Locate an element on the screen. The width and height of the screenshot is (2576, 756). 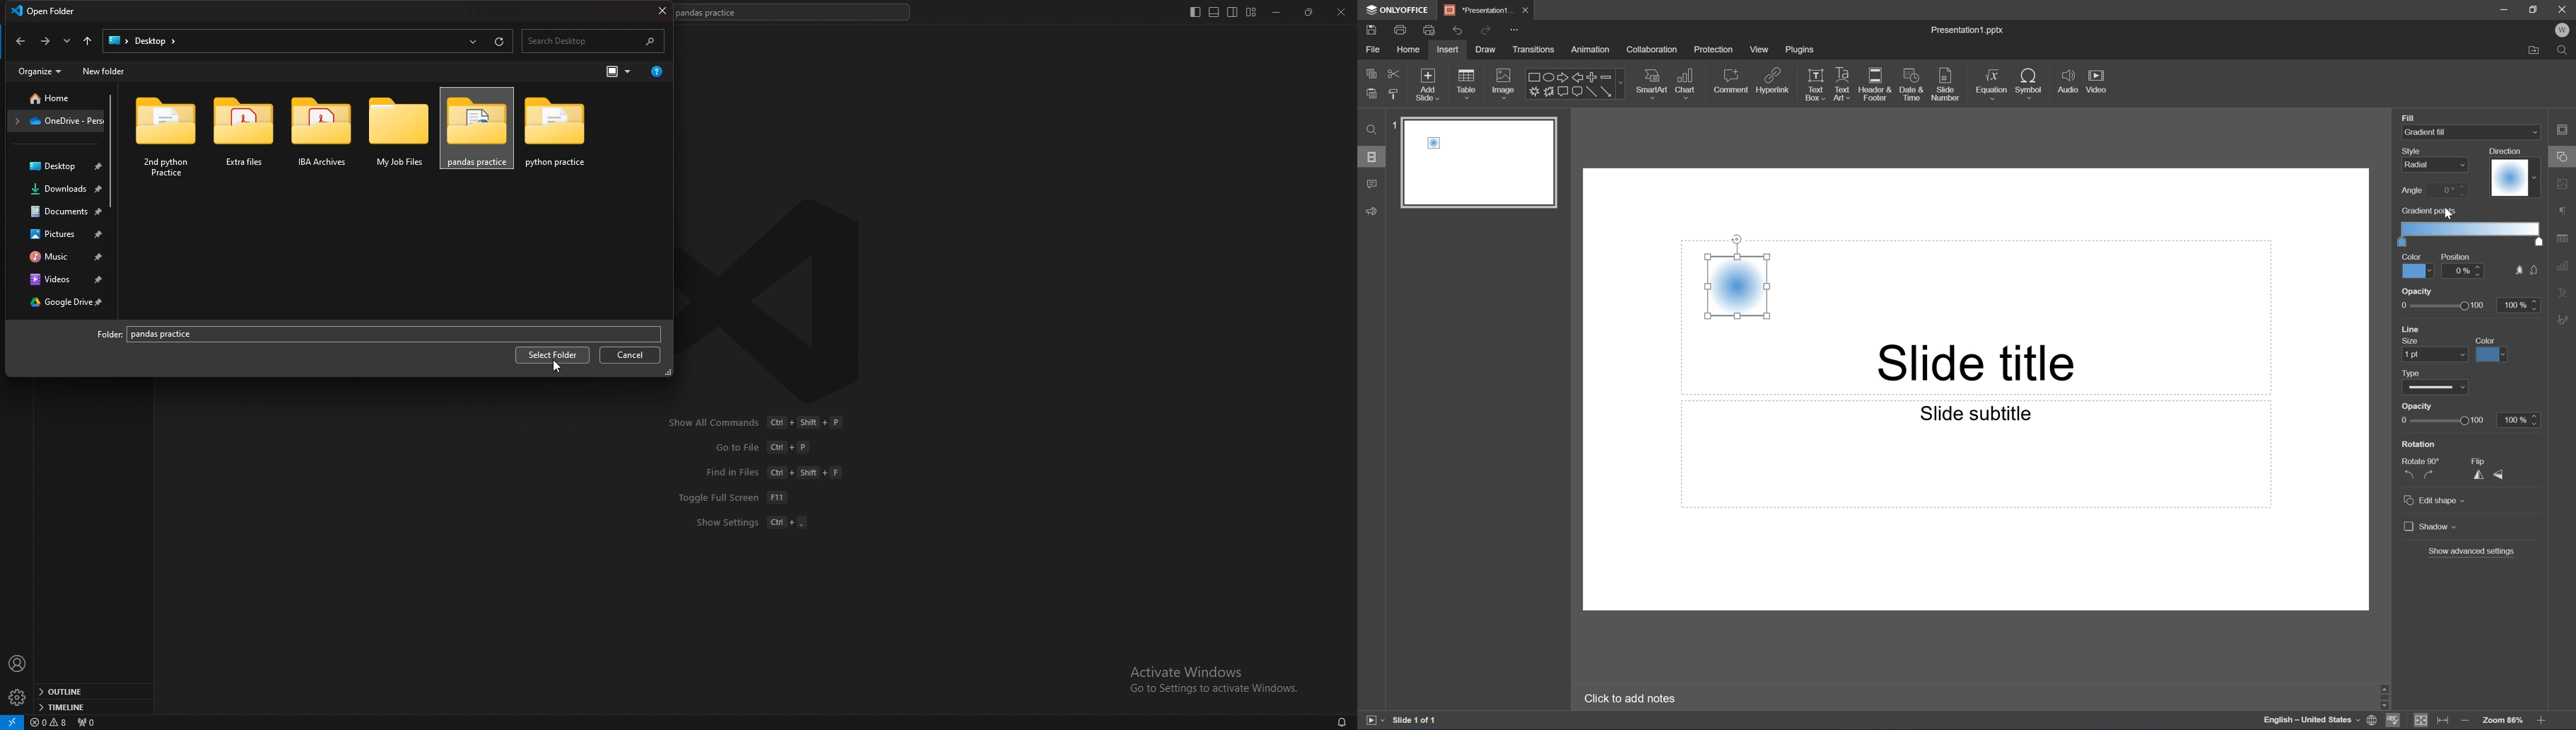
 is located at coordinates (1562, 90).